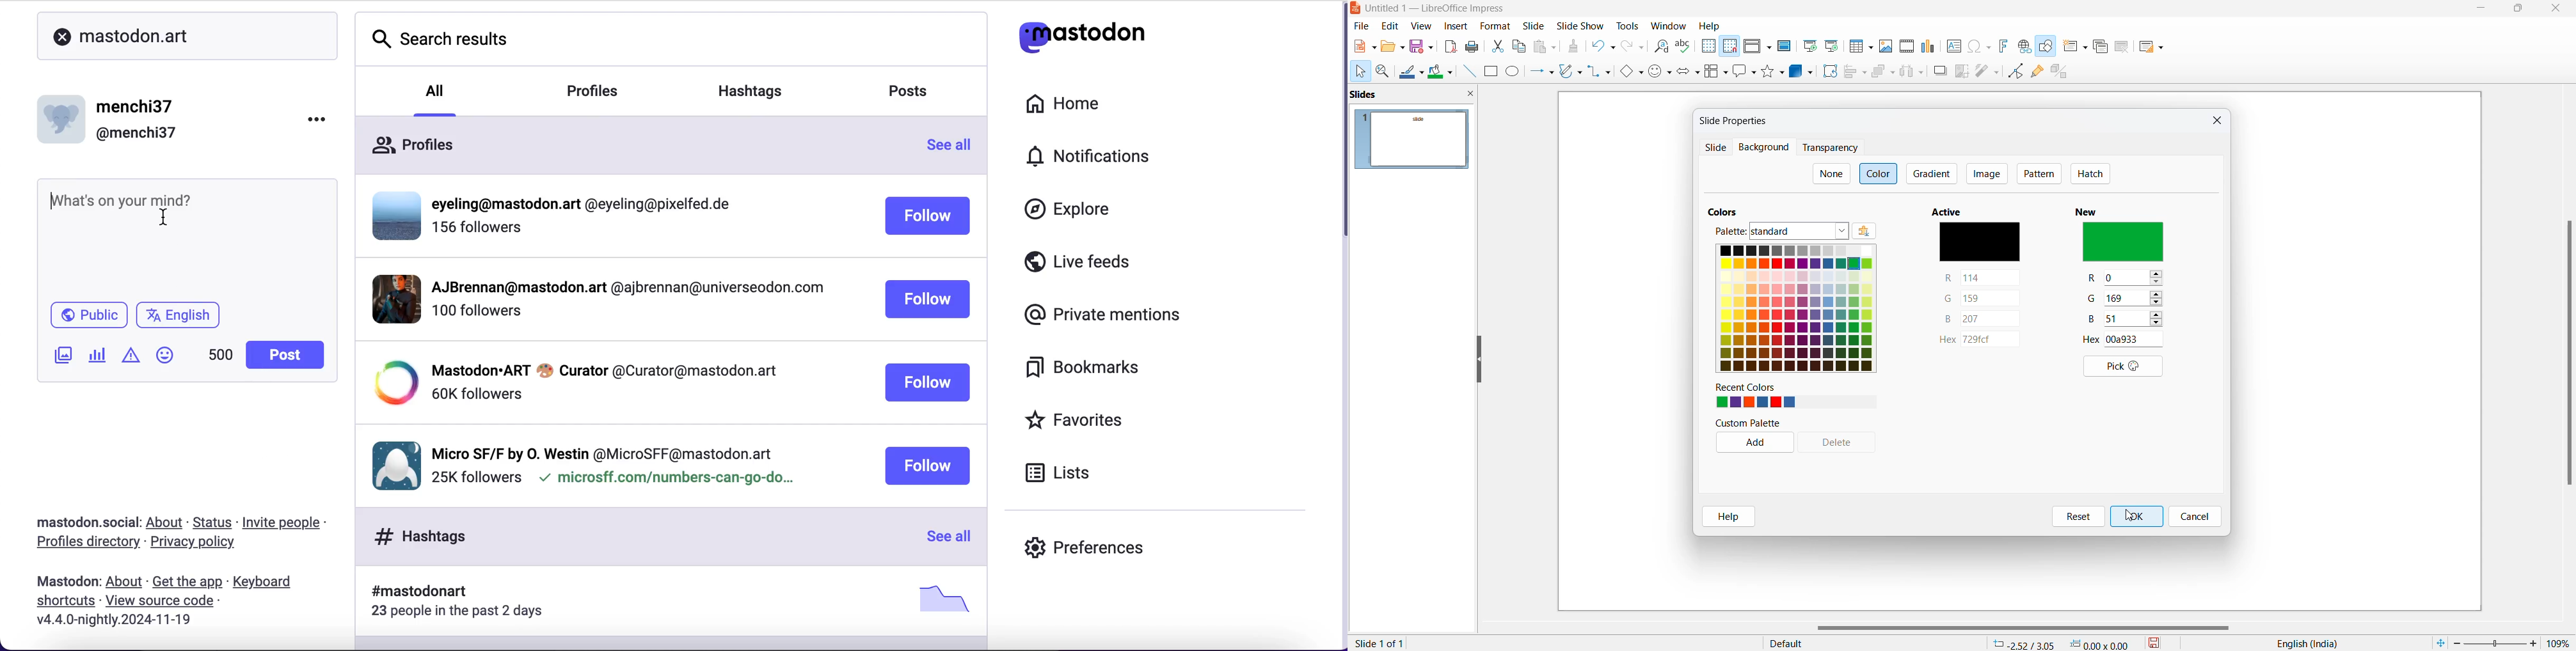 The height and width of the screenshot is (672, 2576). What do you see at coordinates (1717, 71) in the screenshot?
I see `flow chart ` at bounding box center [1717, 71].